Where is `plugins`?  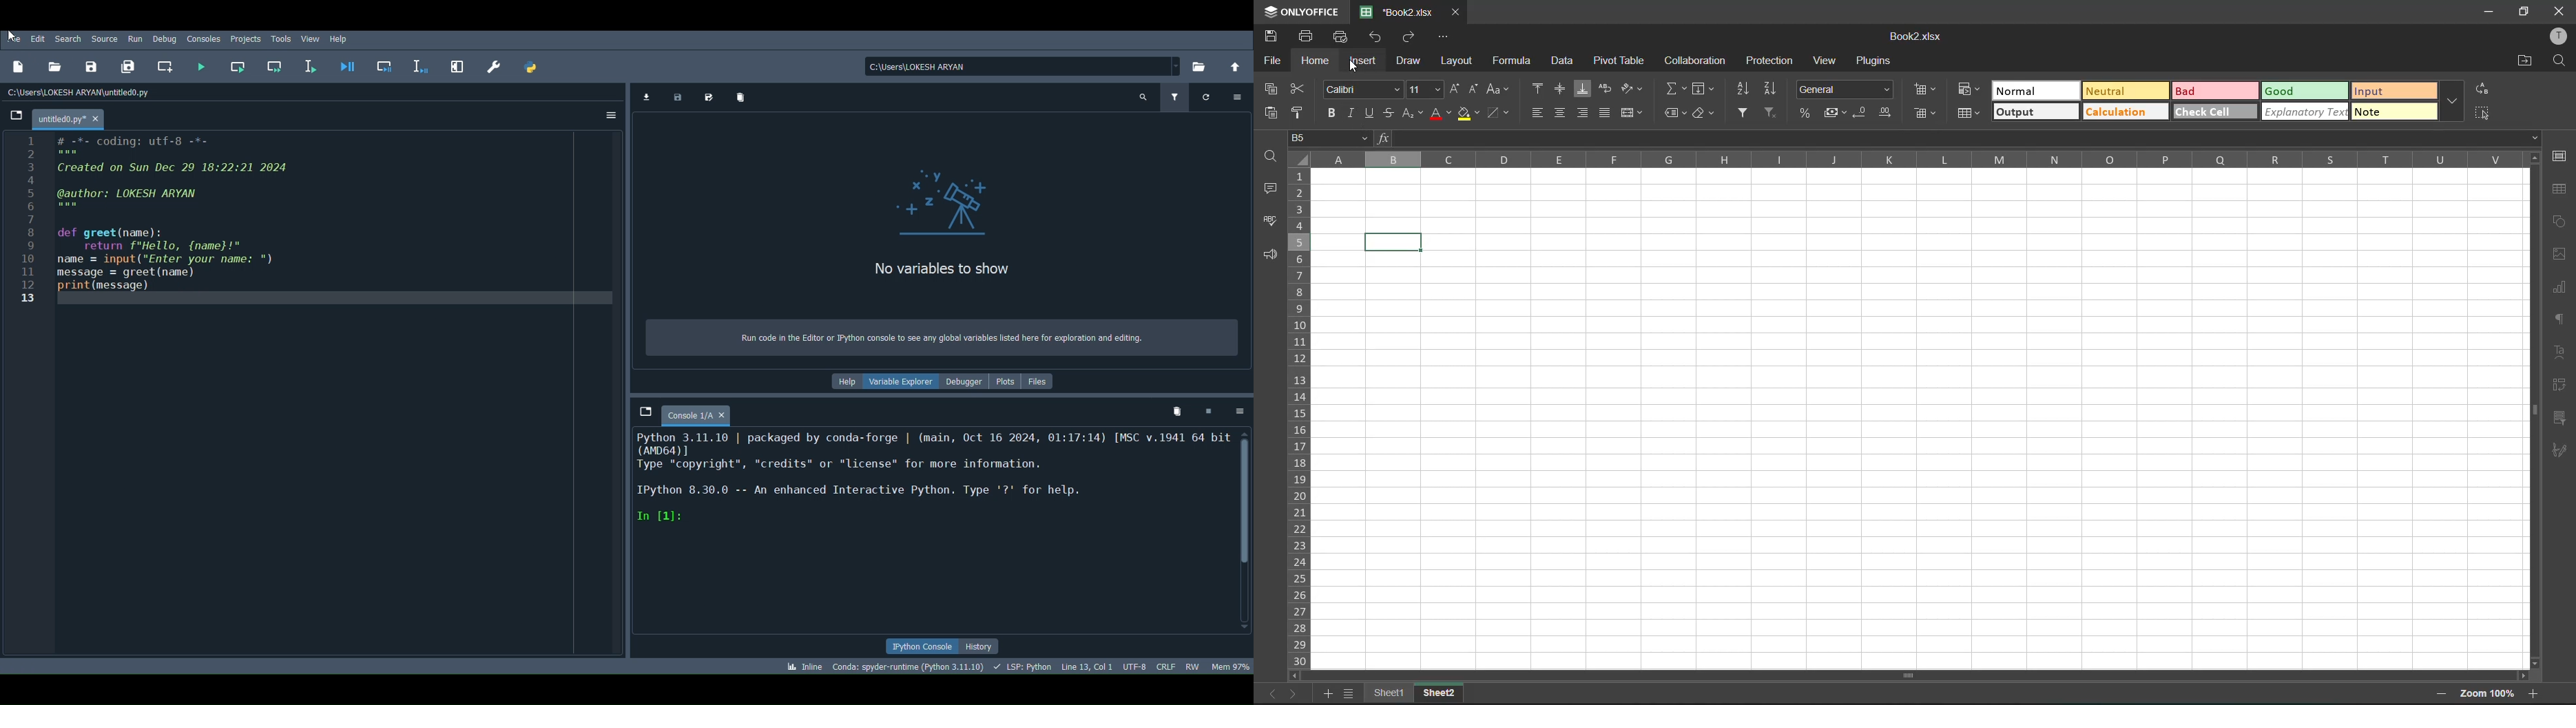 plugins is located at coordinates (1875, 61).